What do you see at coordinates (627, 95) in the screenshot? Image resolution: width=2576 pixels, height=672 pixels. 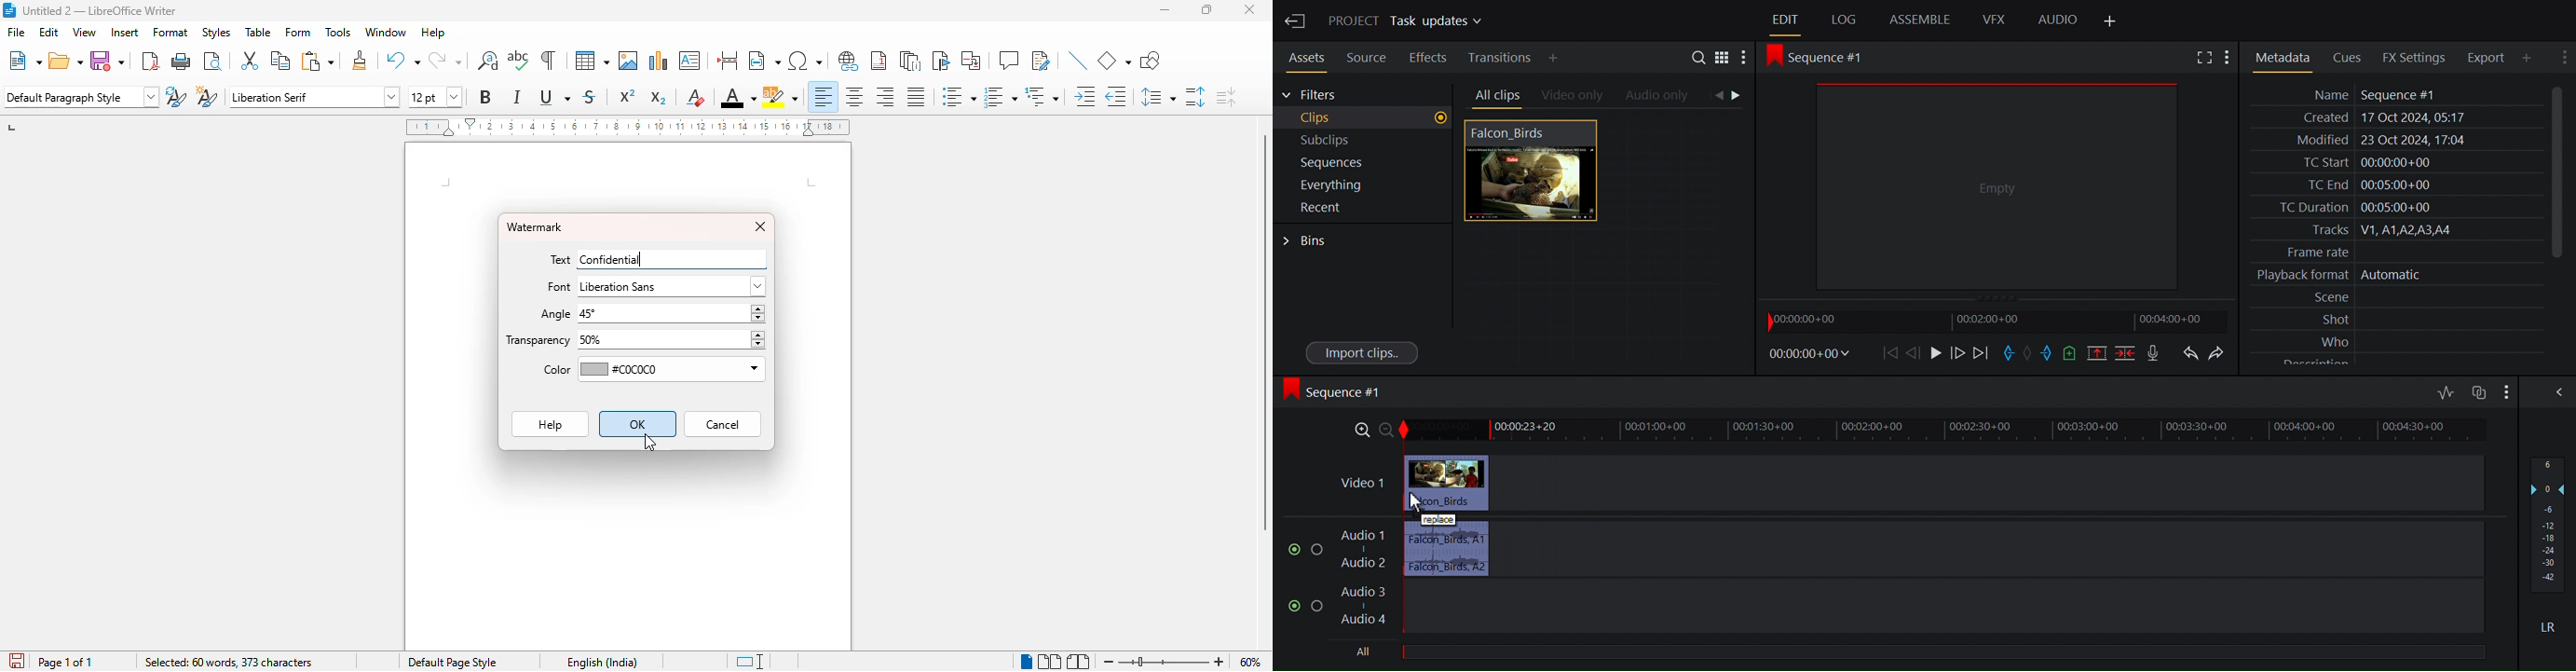 I see `superscript` at bounding box center [627, 95].